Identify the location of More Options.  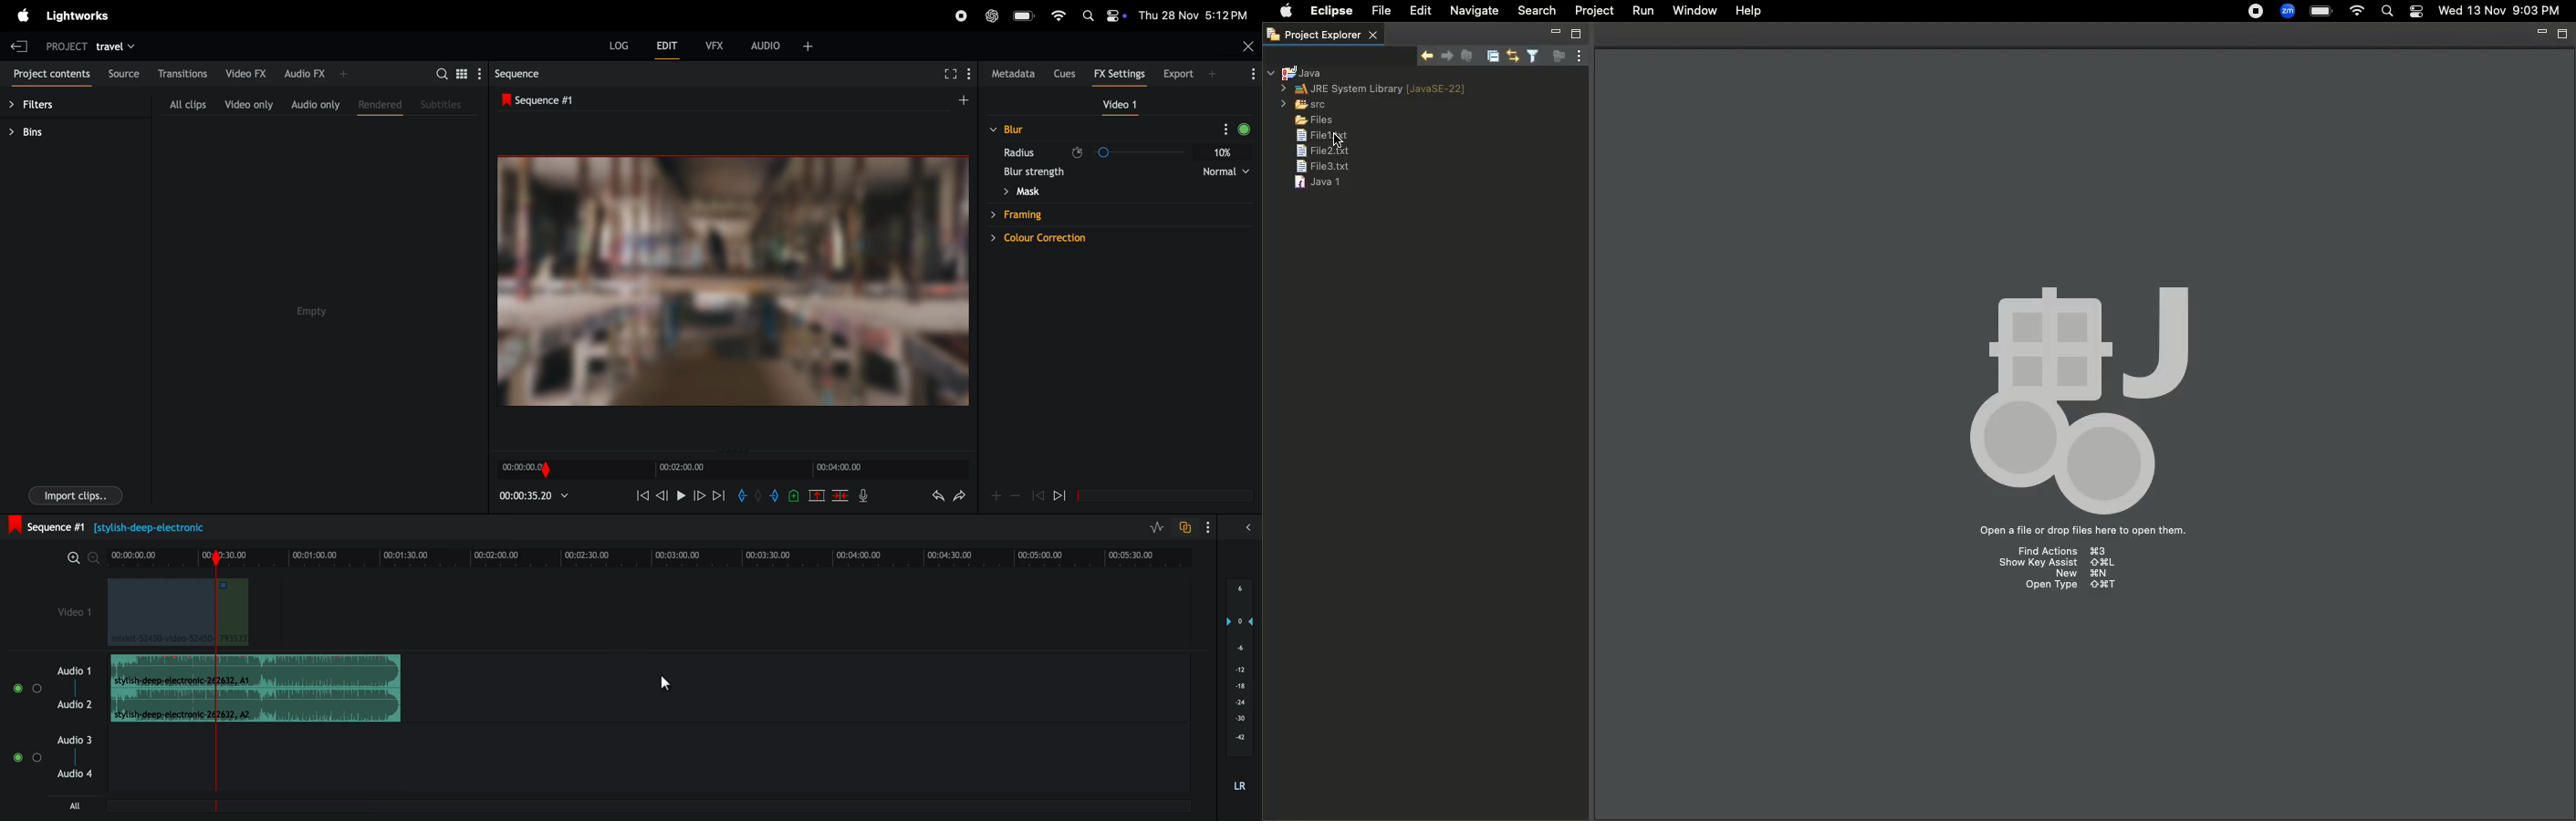
(1224, 129).